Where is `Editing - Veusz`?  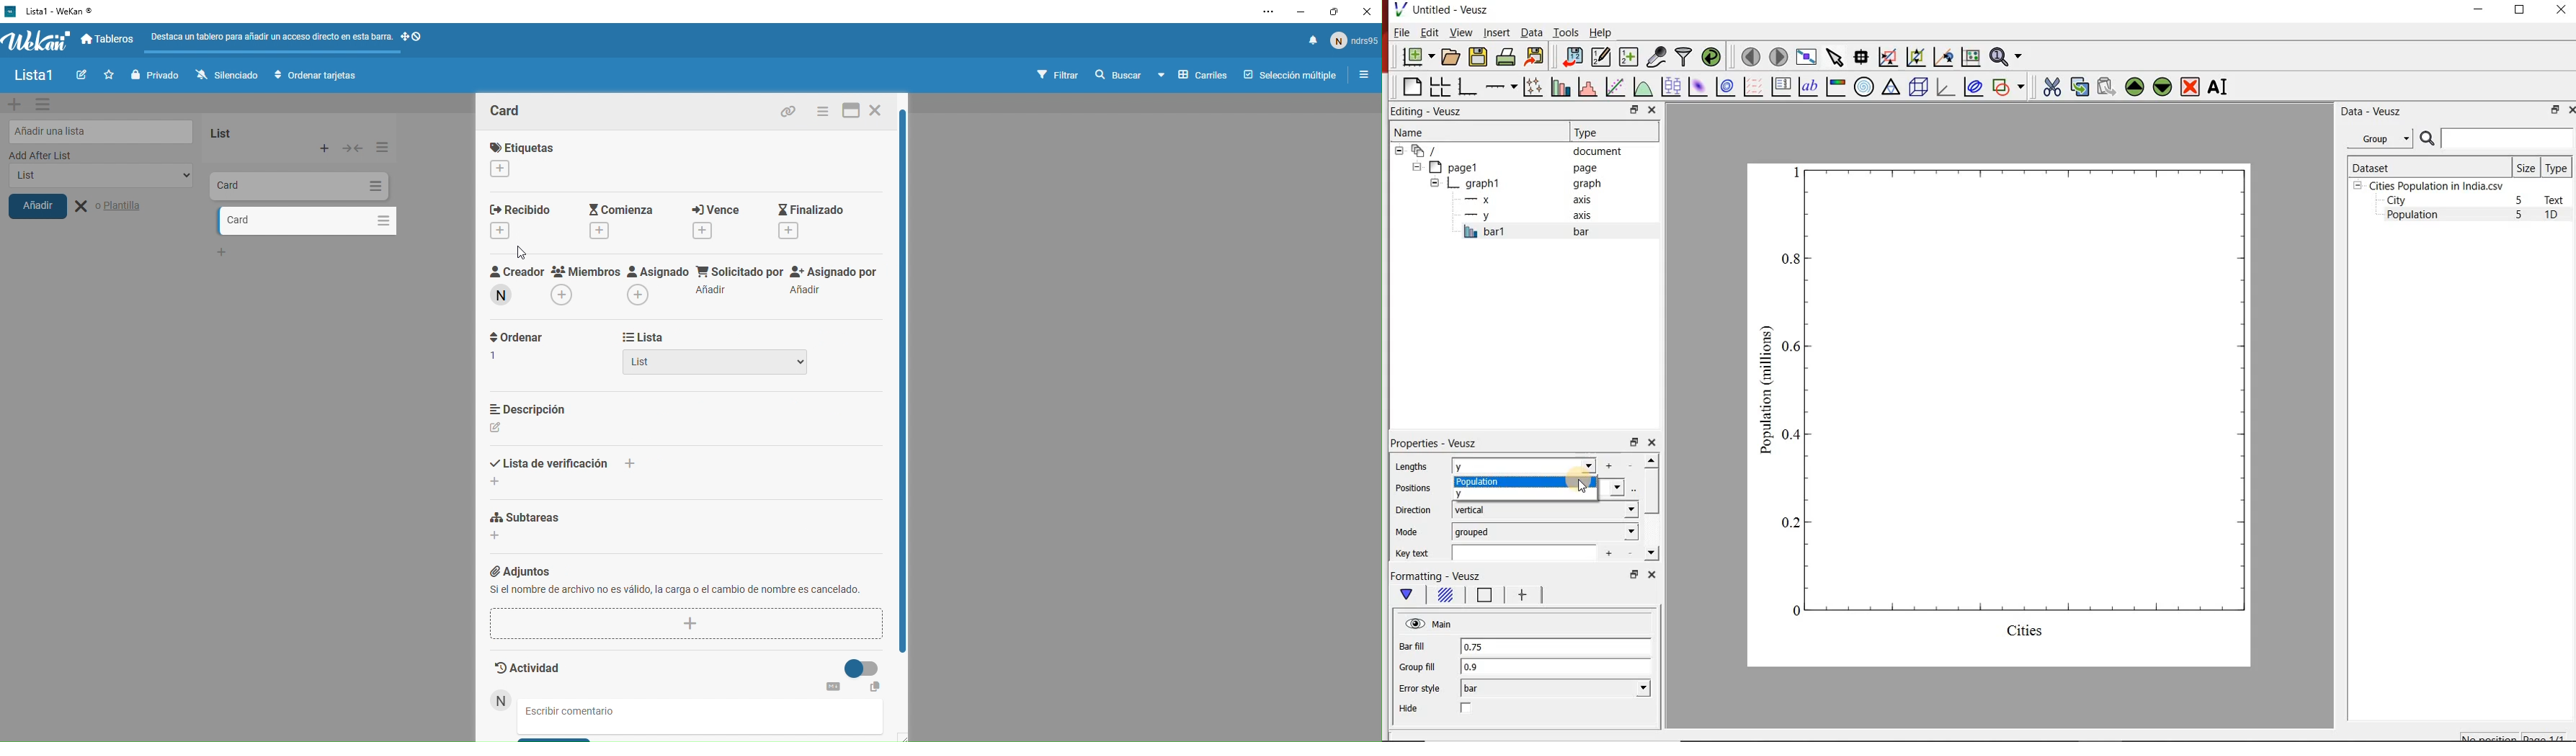 Editing - Veusz is located at coordinates (1434, 111).